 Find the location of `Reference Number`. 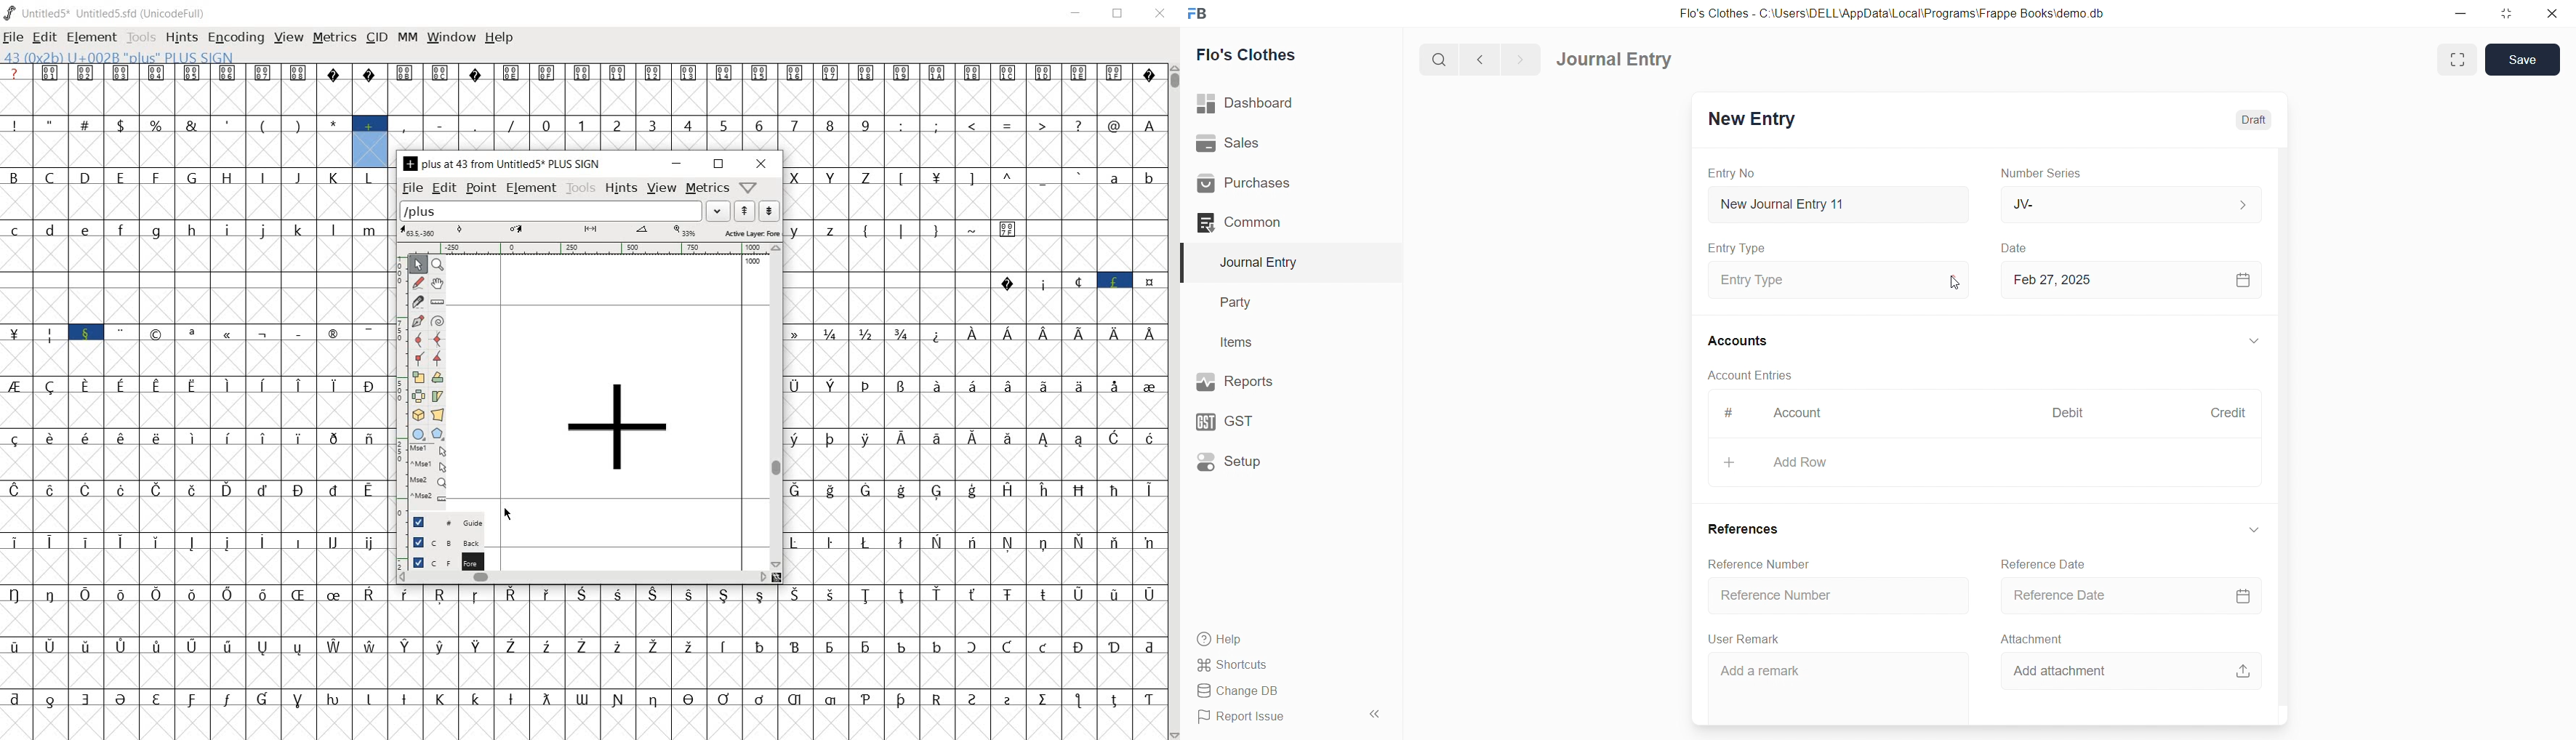

Reference Number is located at coordinates (1839, 596).